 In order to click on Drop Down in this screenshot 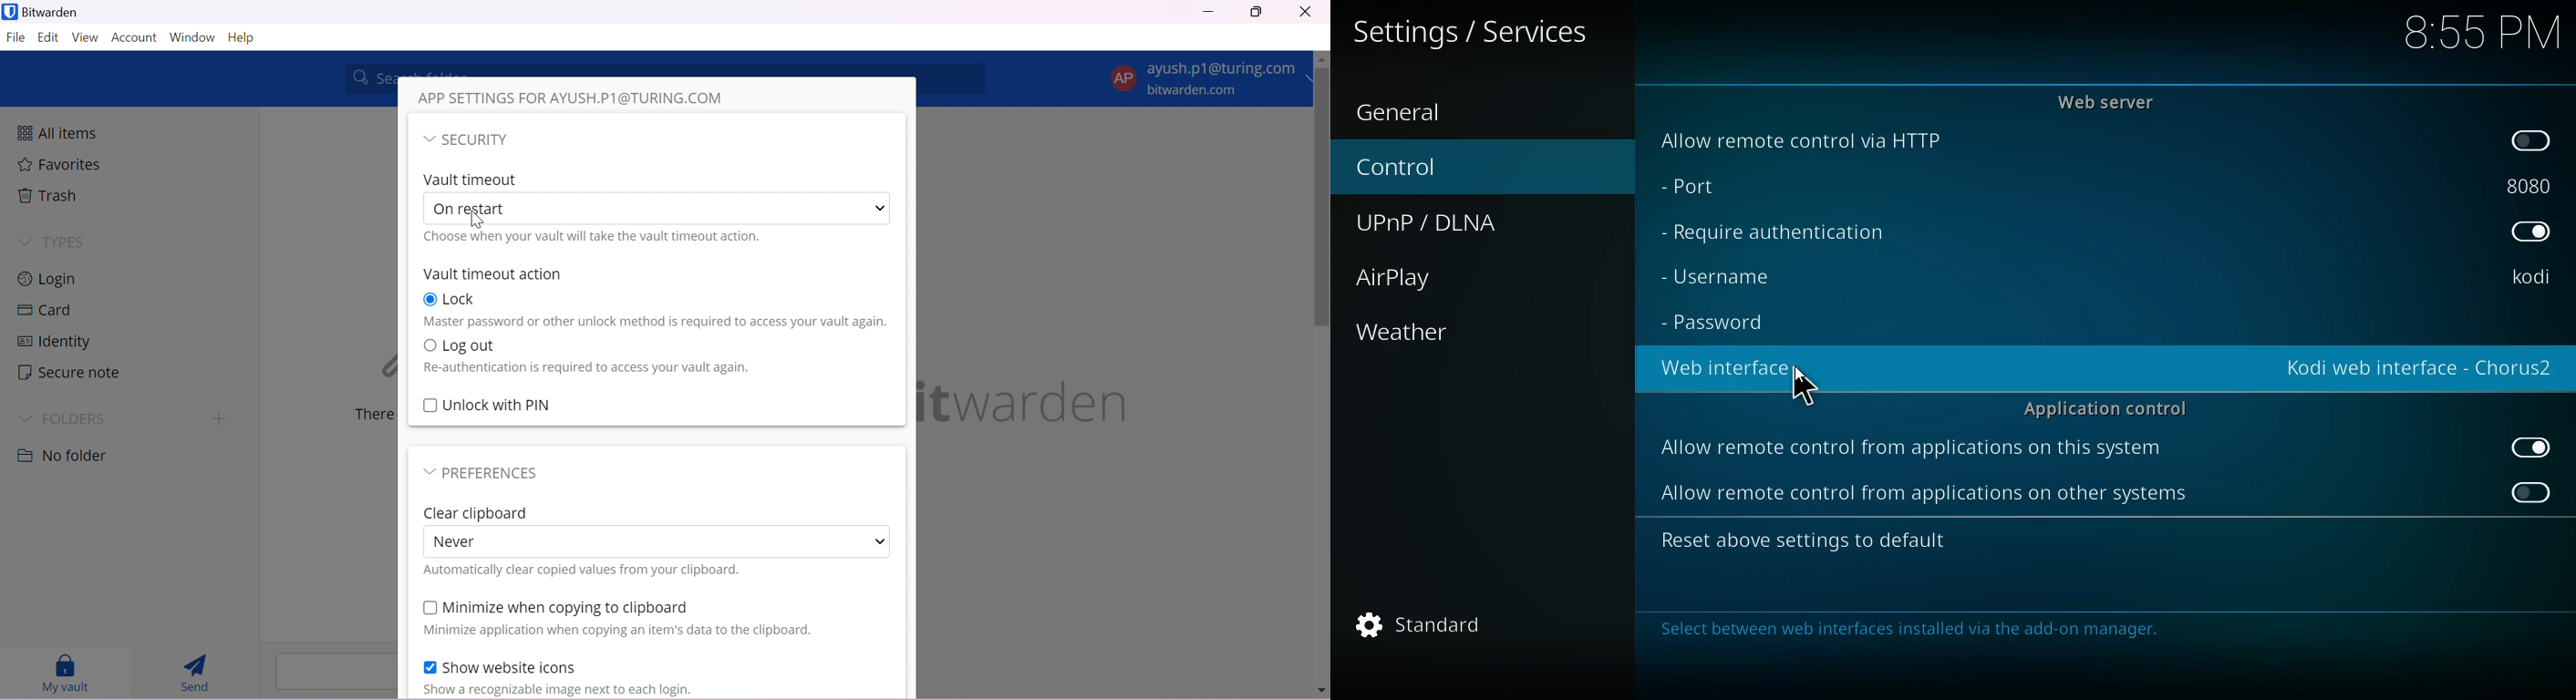, I will do `click(883, 541)`.